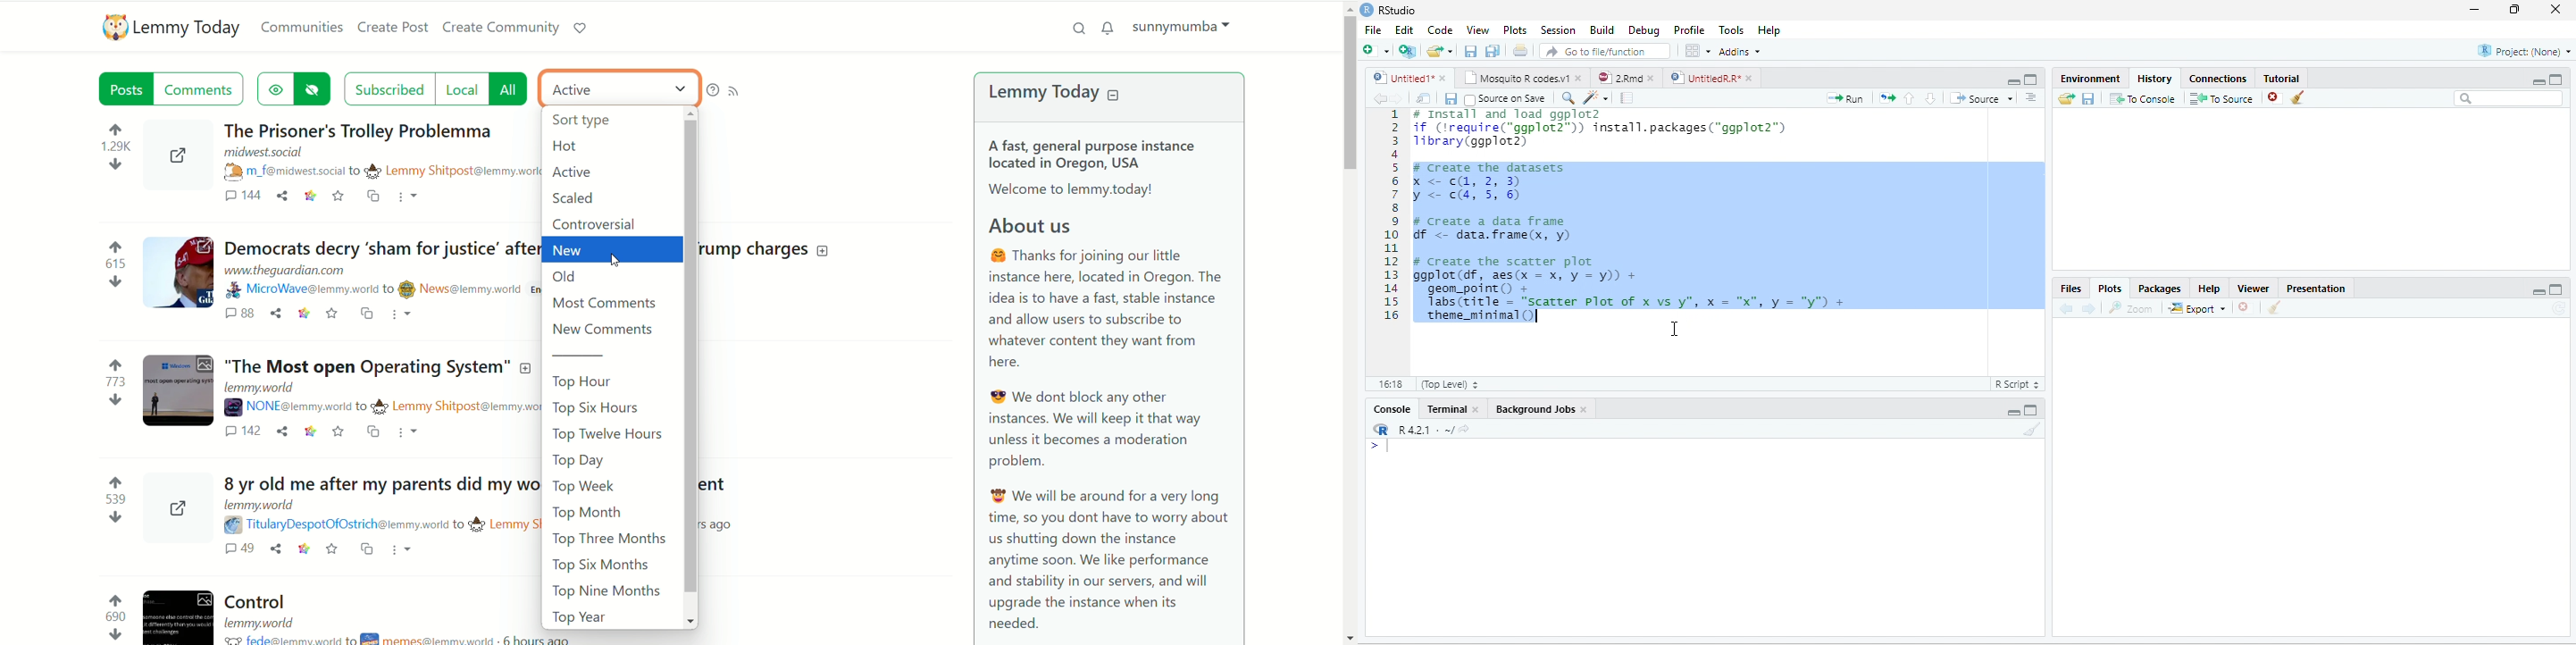 The image size is (2576, 672). What do you see at coordinates (2012, 412) in the screenshot?
I see `Minimize` at bounding box center [2012, 412].